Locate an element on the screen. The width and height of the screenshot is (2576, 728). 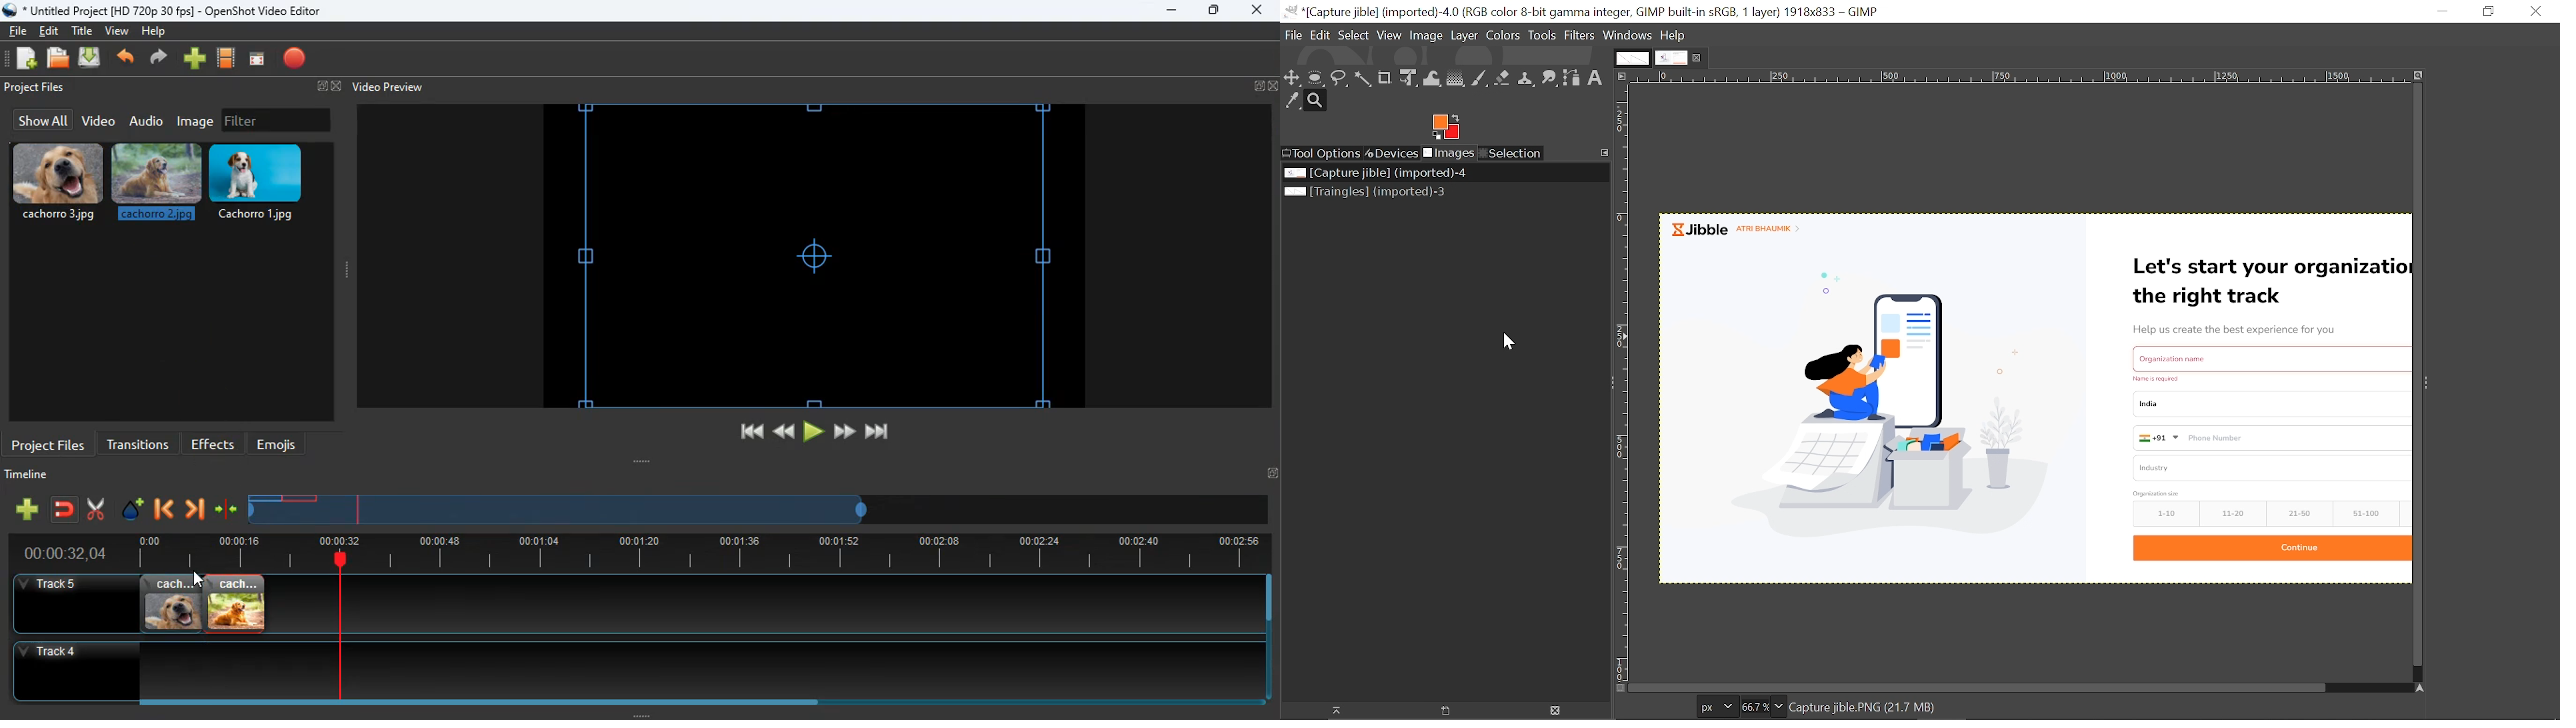
time is located at coordinates (57, 553).